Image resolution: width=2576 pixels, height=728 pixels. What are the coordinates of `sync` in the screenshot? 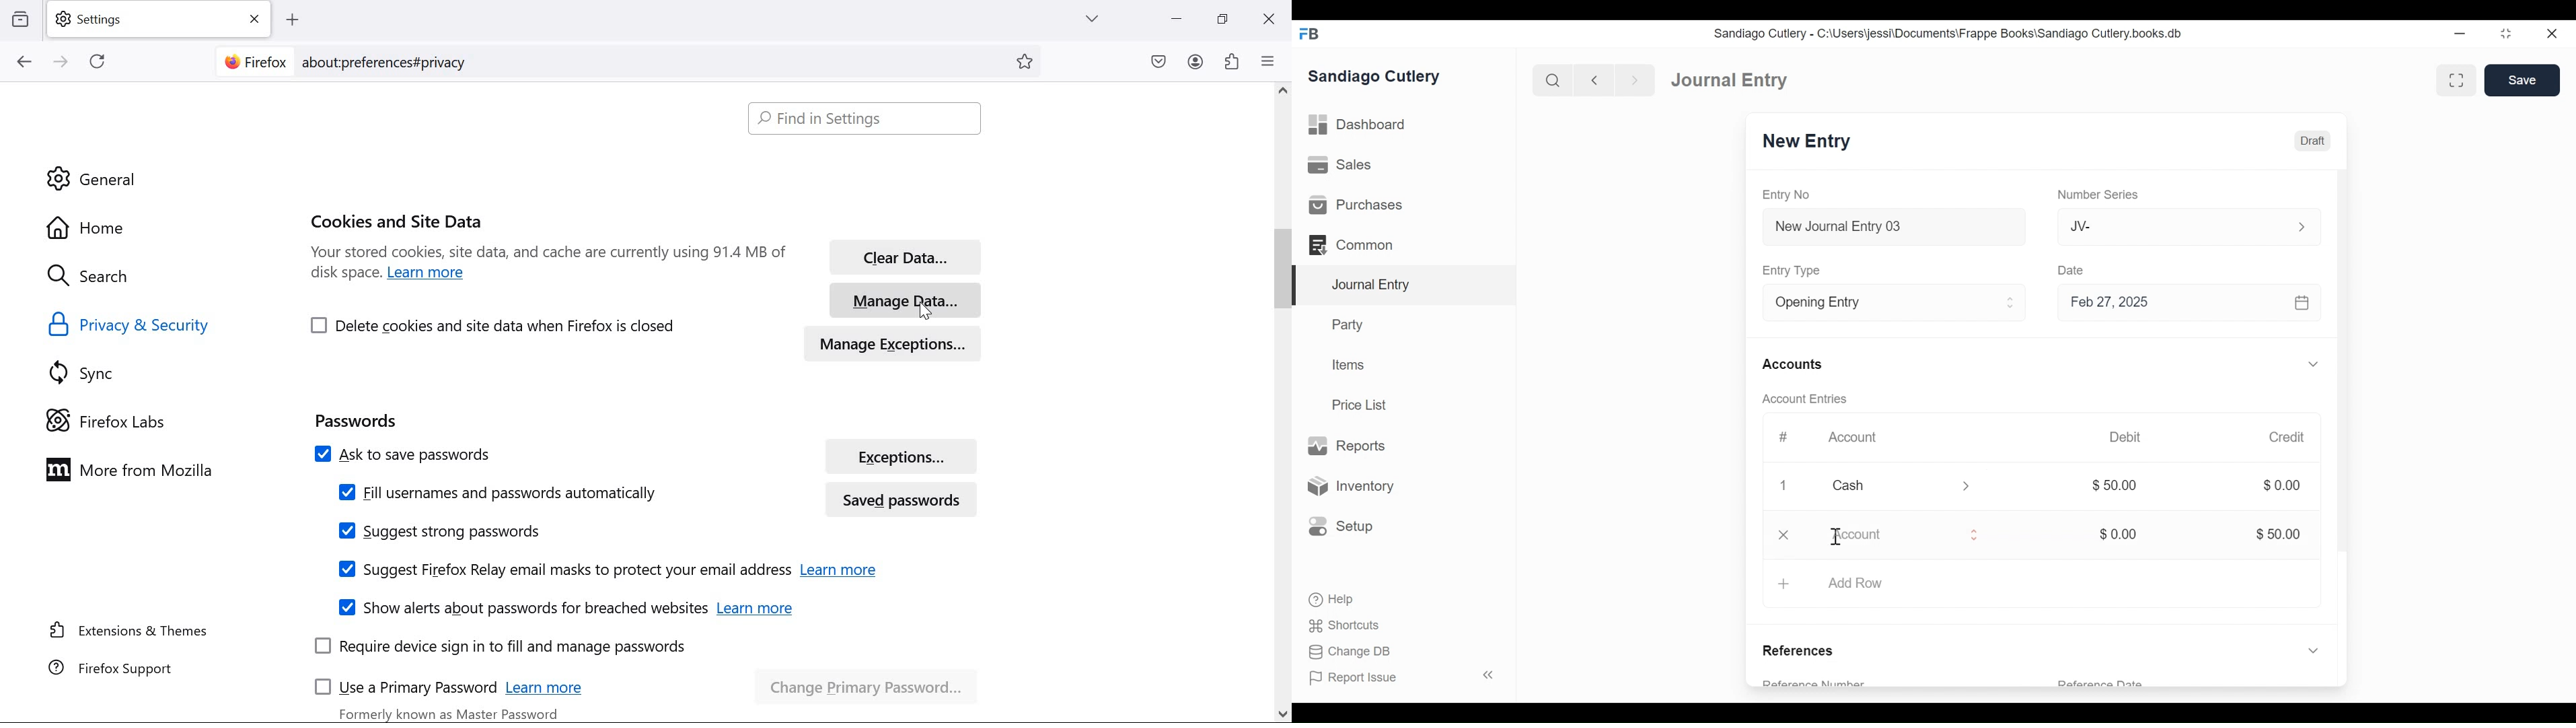 It's located at (88, 372).